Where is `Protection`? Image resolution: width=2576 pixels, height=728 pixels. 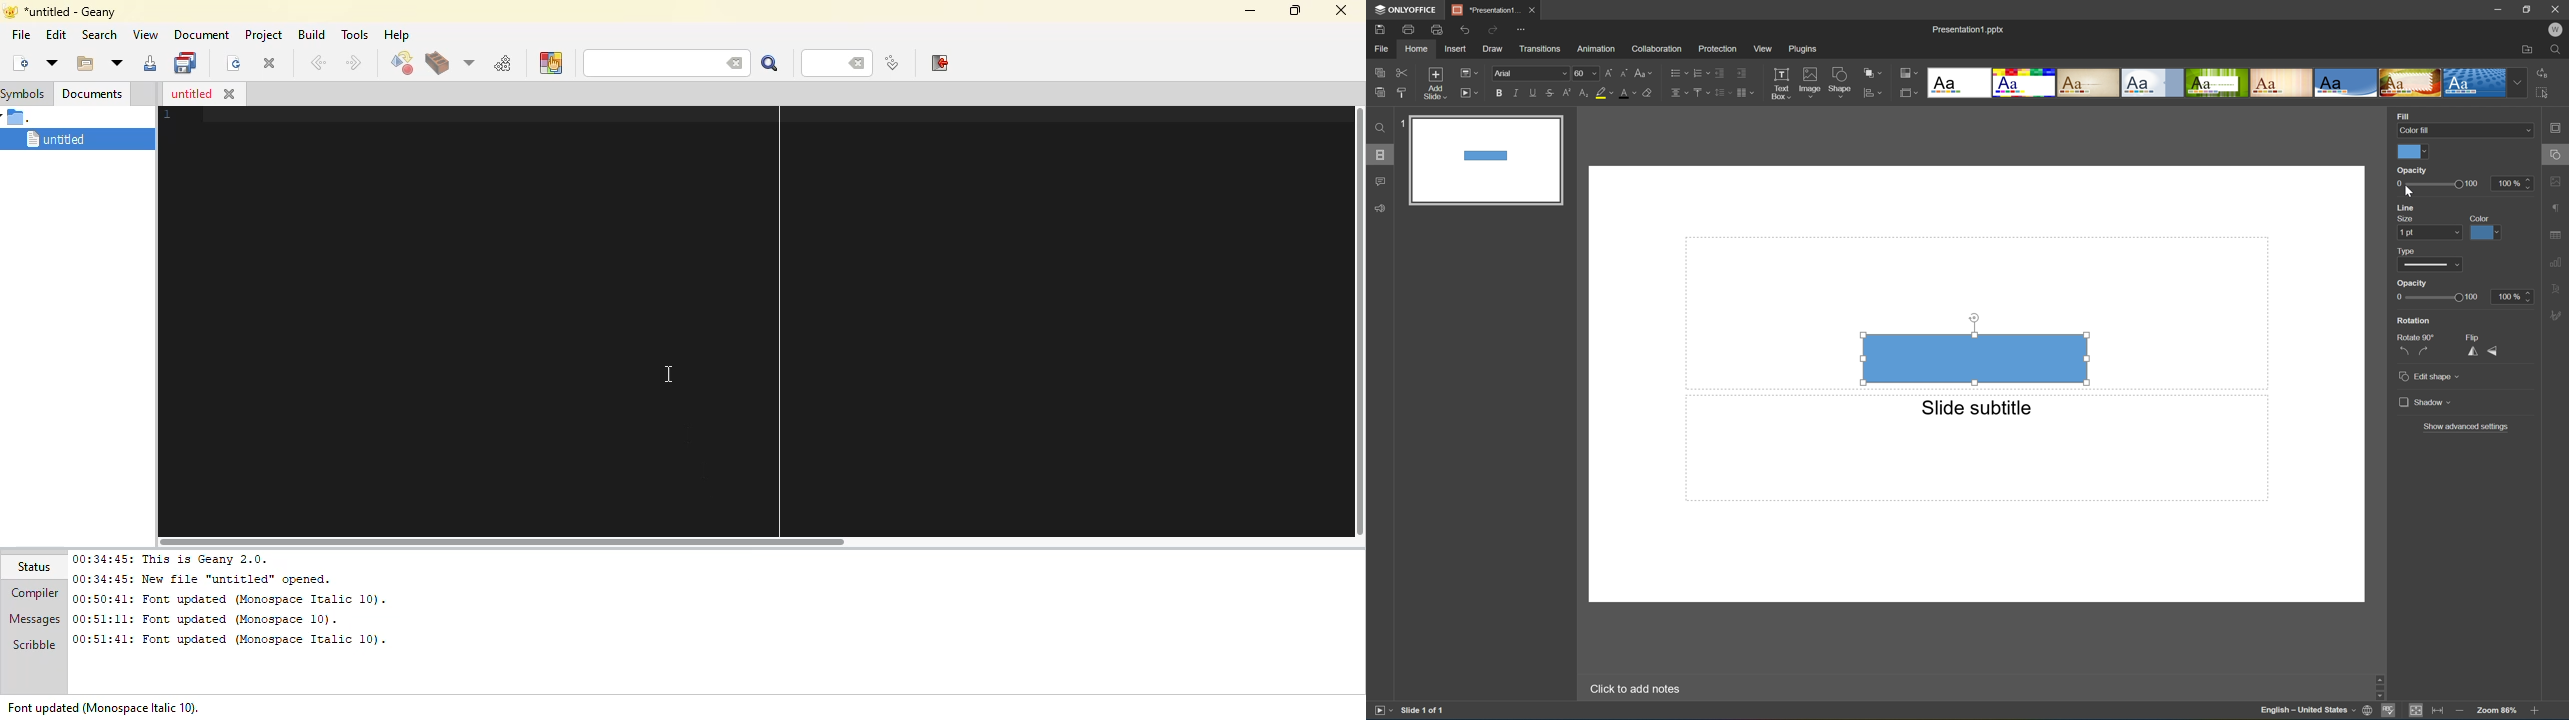 Protection is located at coordinates (1717, 48).